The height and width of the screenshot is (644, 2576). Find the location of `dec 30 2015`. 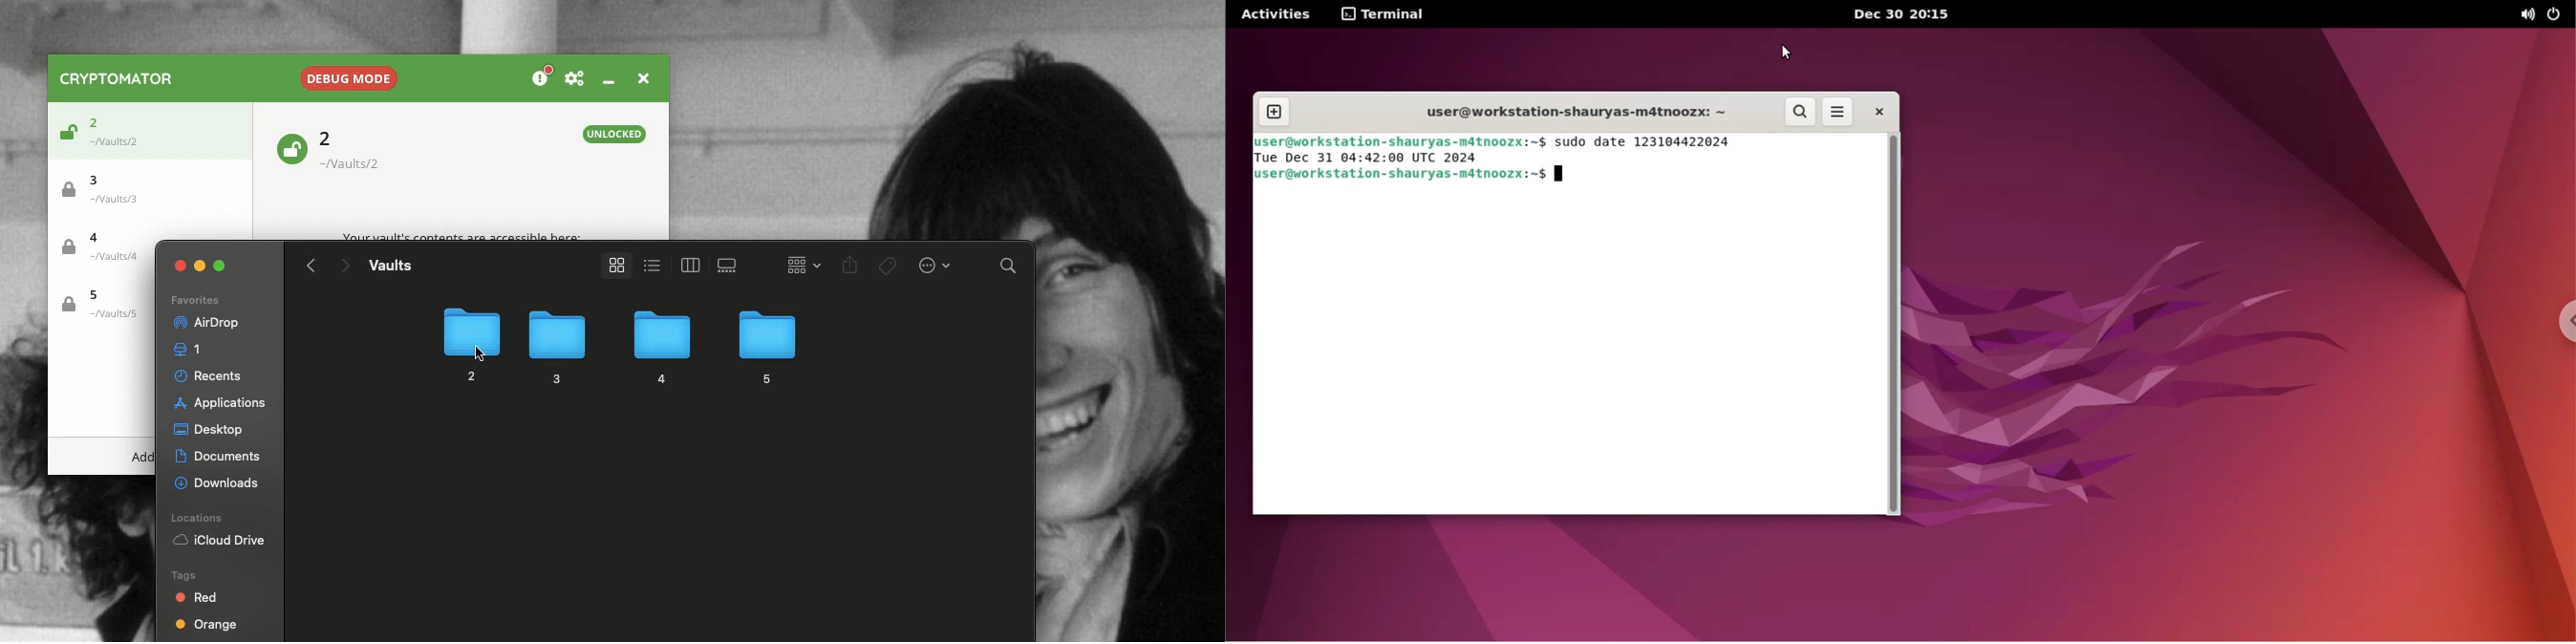

dec 30 2015 is located at coordinates (1906, 14).